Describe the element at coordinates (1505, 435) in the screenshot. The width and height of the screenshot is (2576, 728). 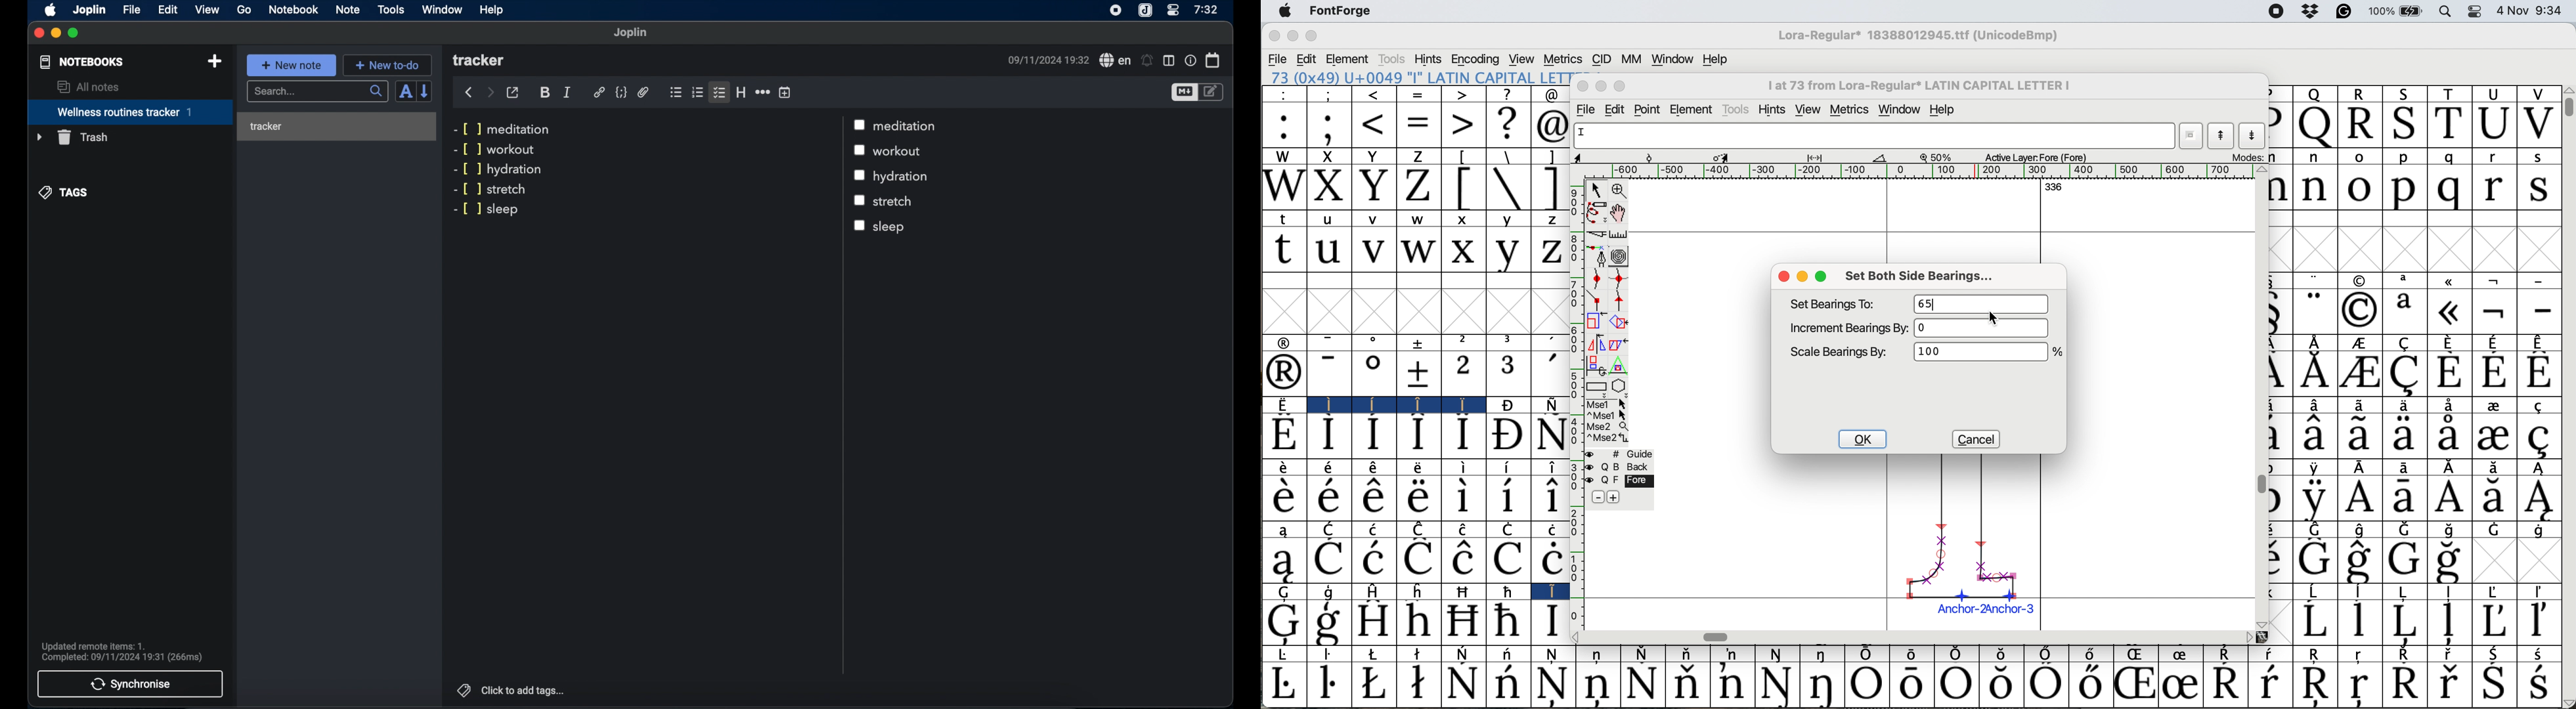
I see `Symbol` at that location.